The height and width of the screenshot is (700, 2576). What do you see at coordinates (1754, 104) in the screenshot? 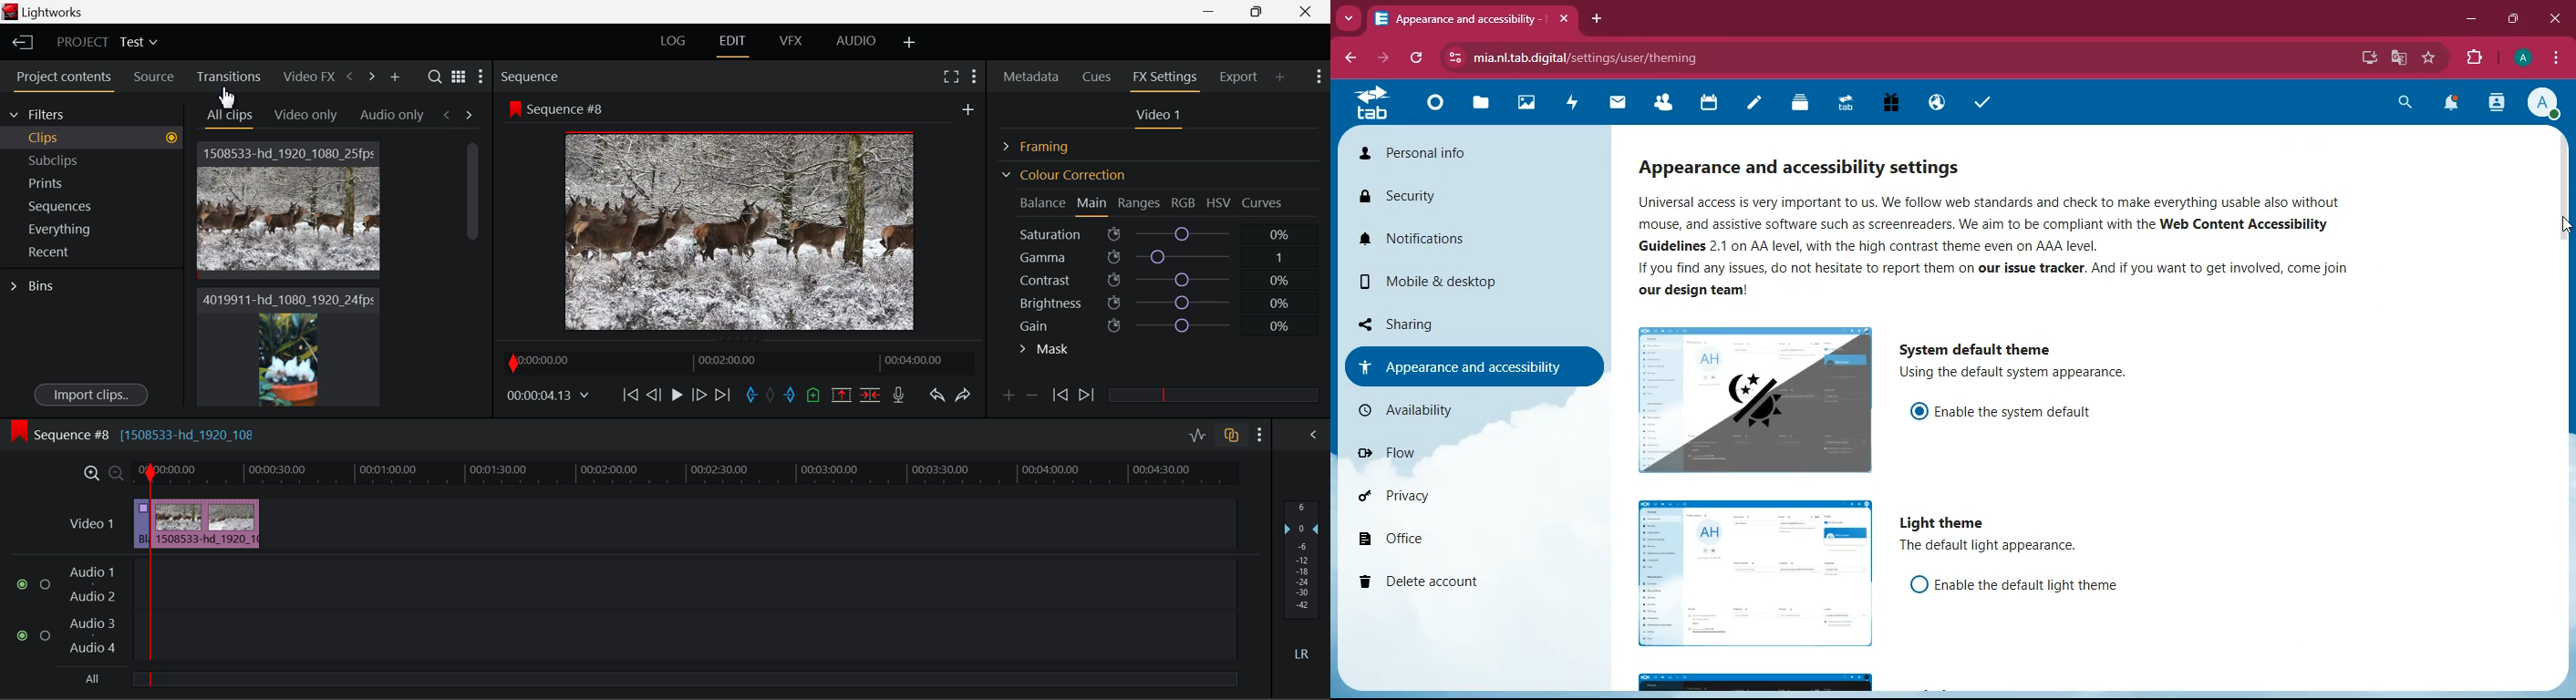
I see `notes` at bounding box center [1754, 104].